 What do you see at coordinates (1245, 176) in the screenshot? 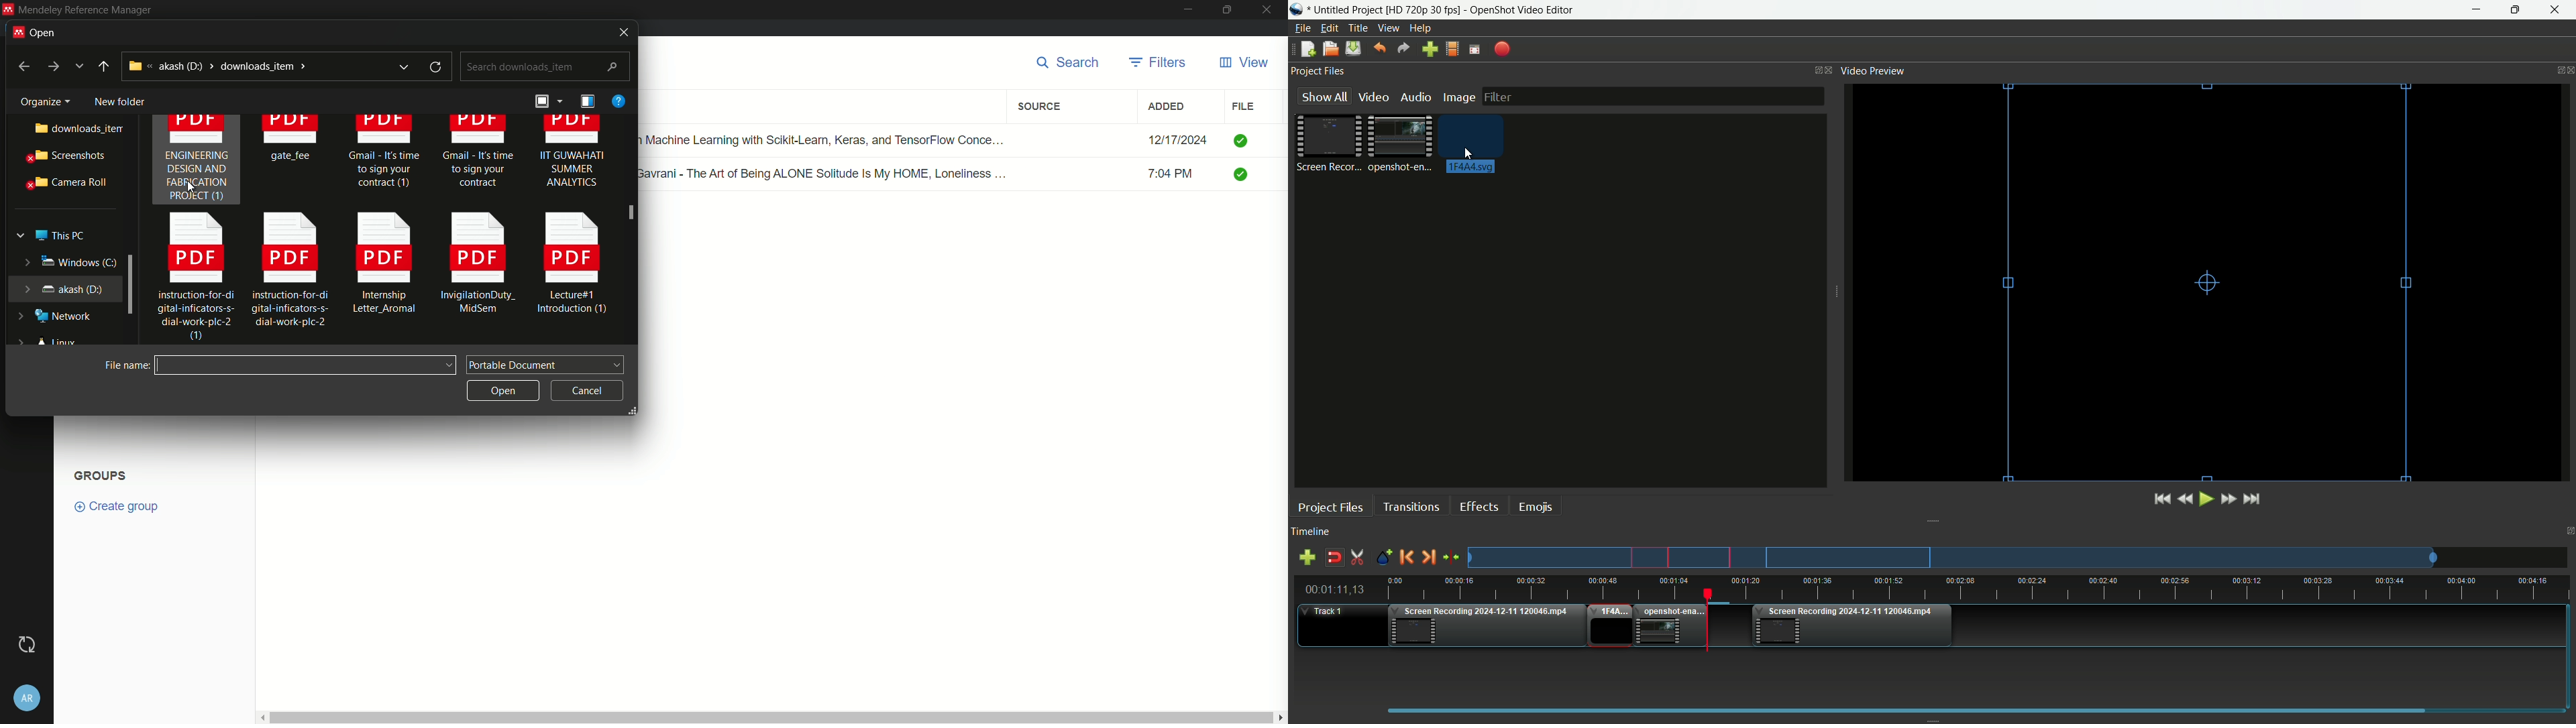
I see `check` at bounding box center [1245, 176].